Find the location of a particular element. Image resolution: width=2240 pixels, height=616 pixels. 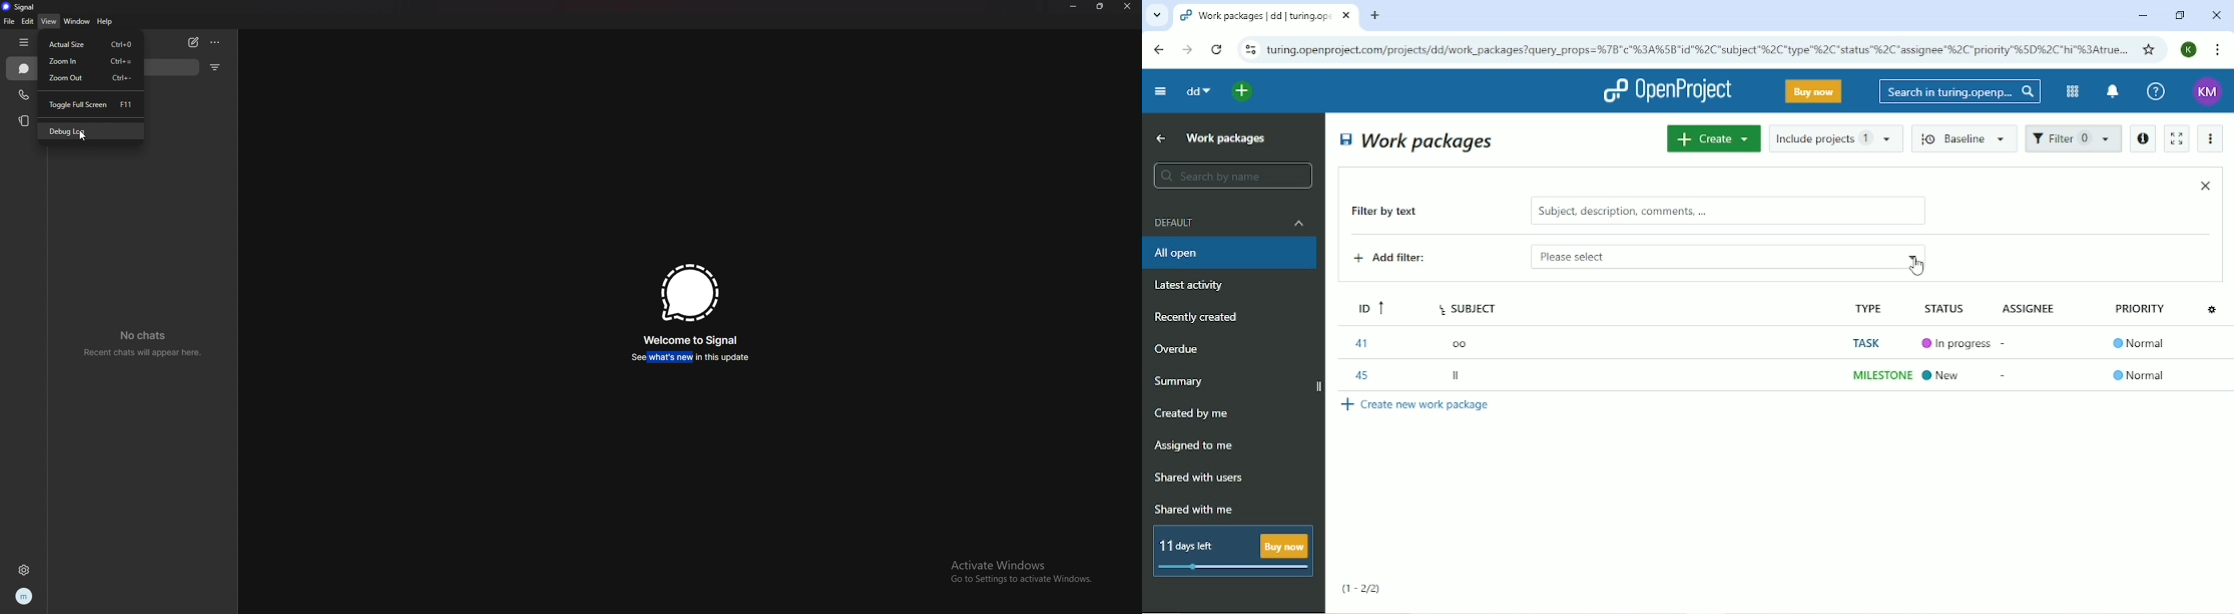

close side bar is located at coordinates (1317, 388).